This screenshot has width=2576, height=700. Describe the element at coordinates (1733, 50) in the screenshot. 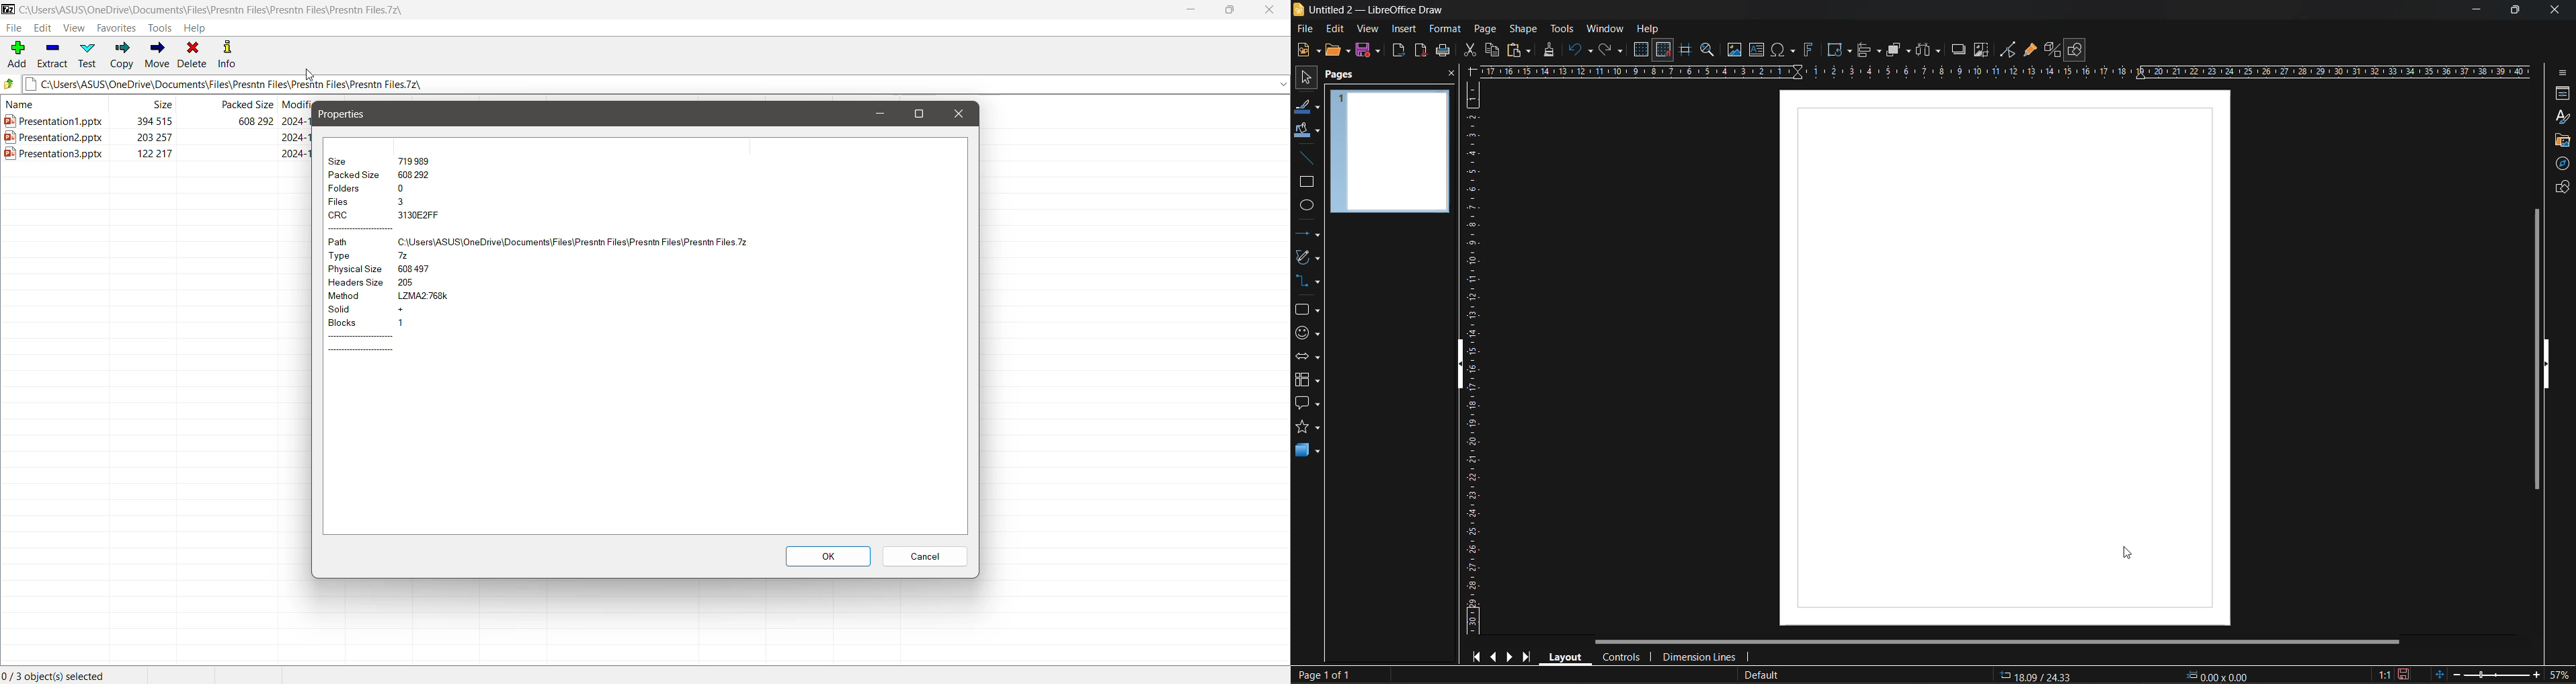

I see `image` at that location.